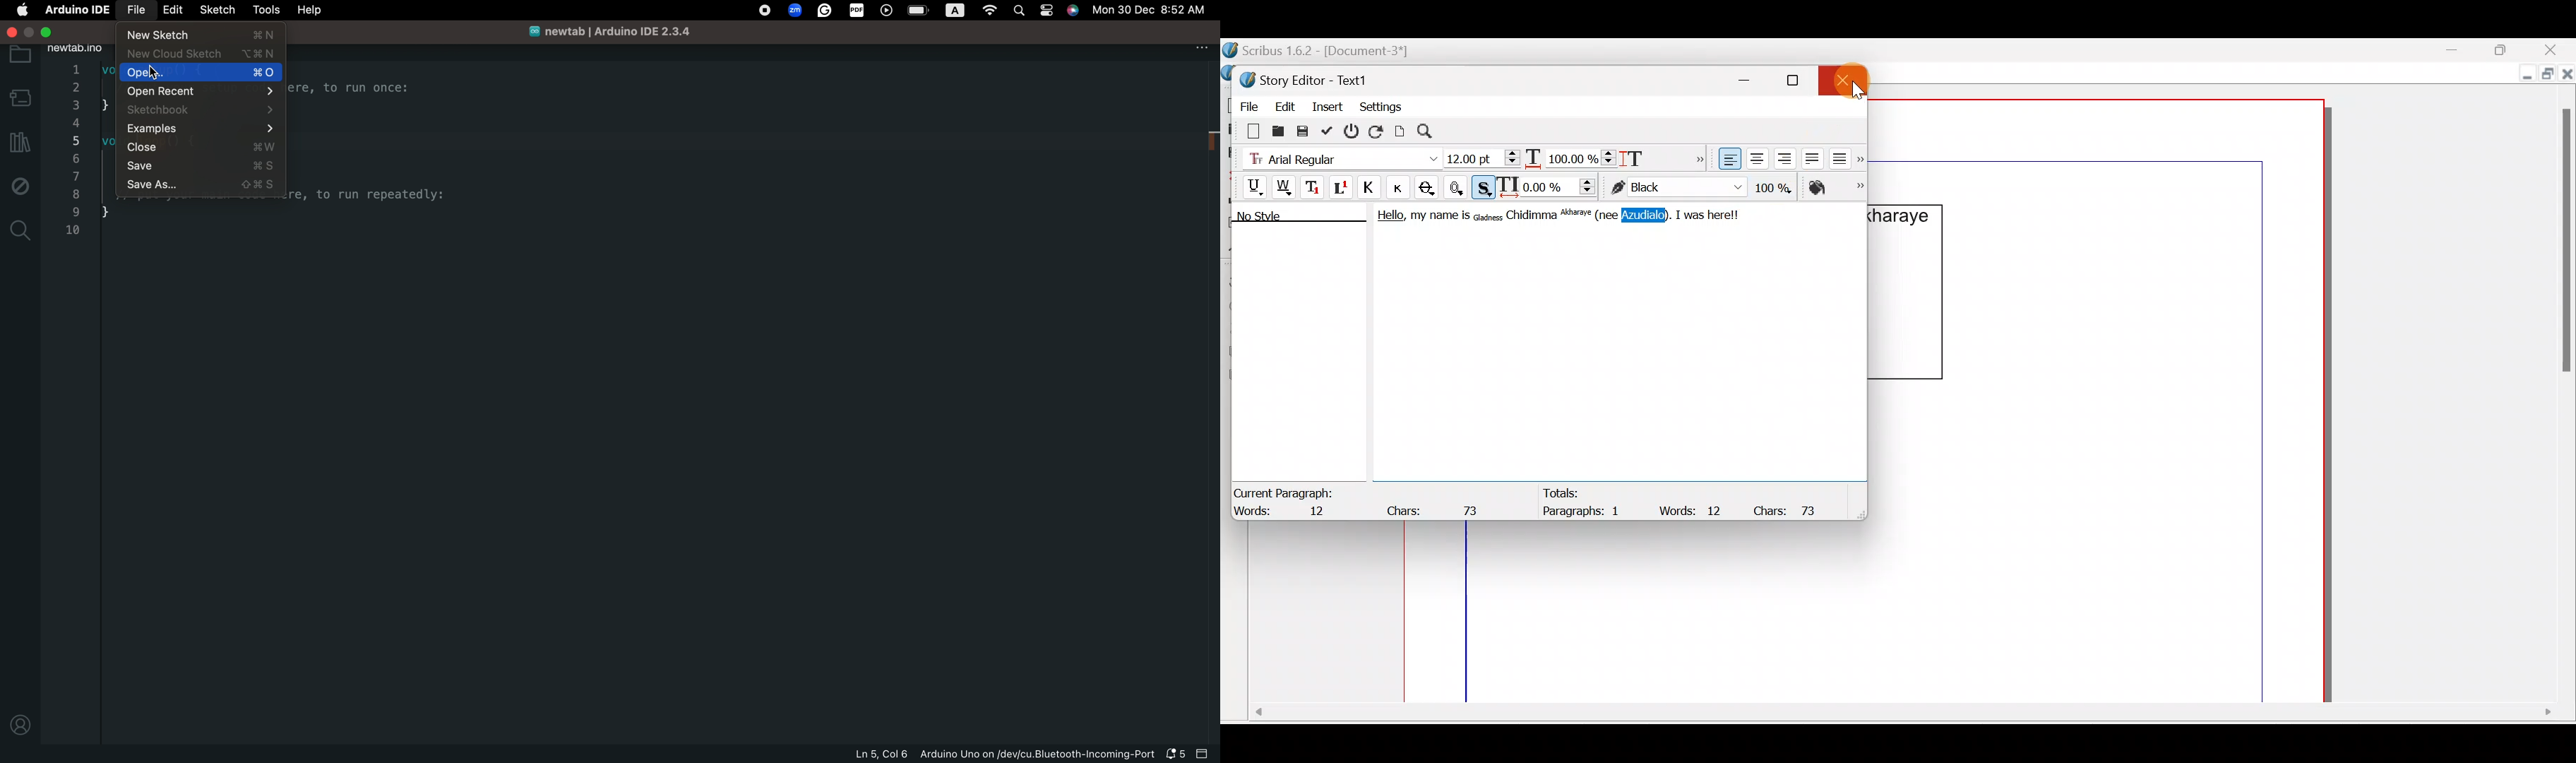  I want to click on Chars: 73, so click(1436, 507).